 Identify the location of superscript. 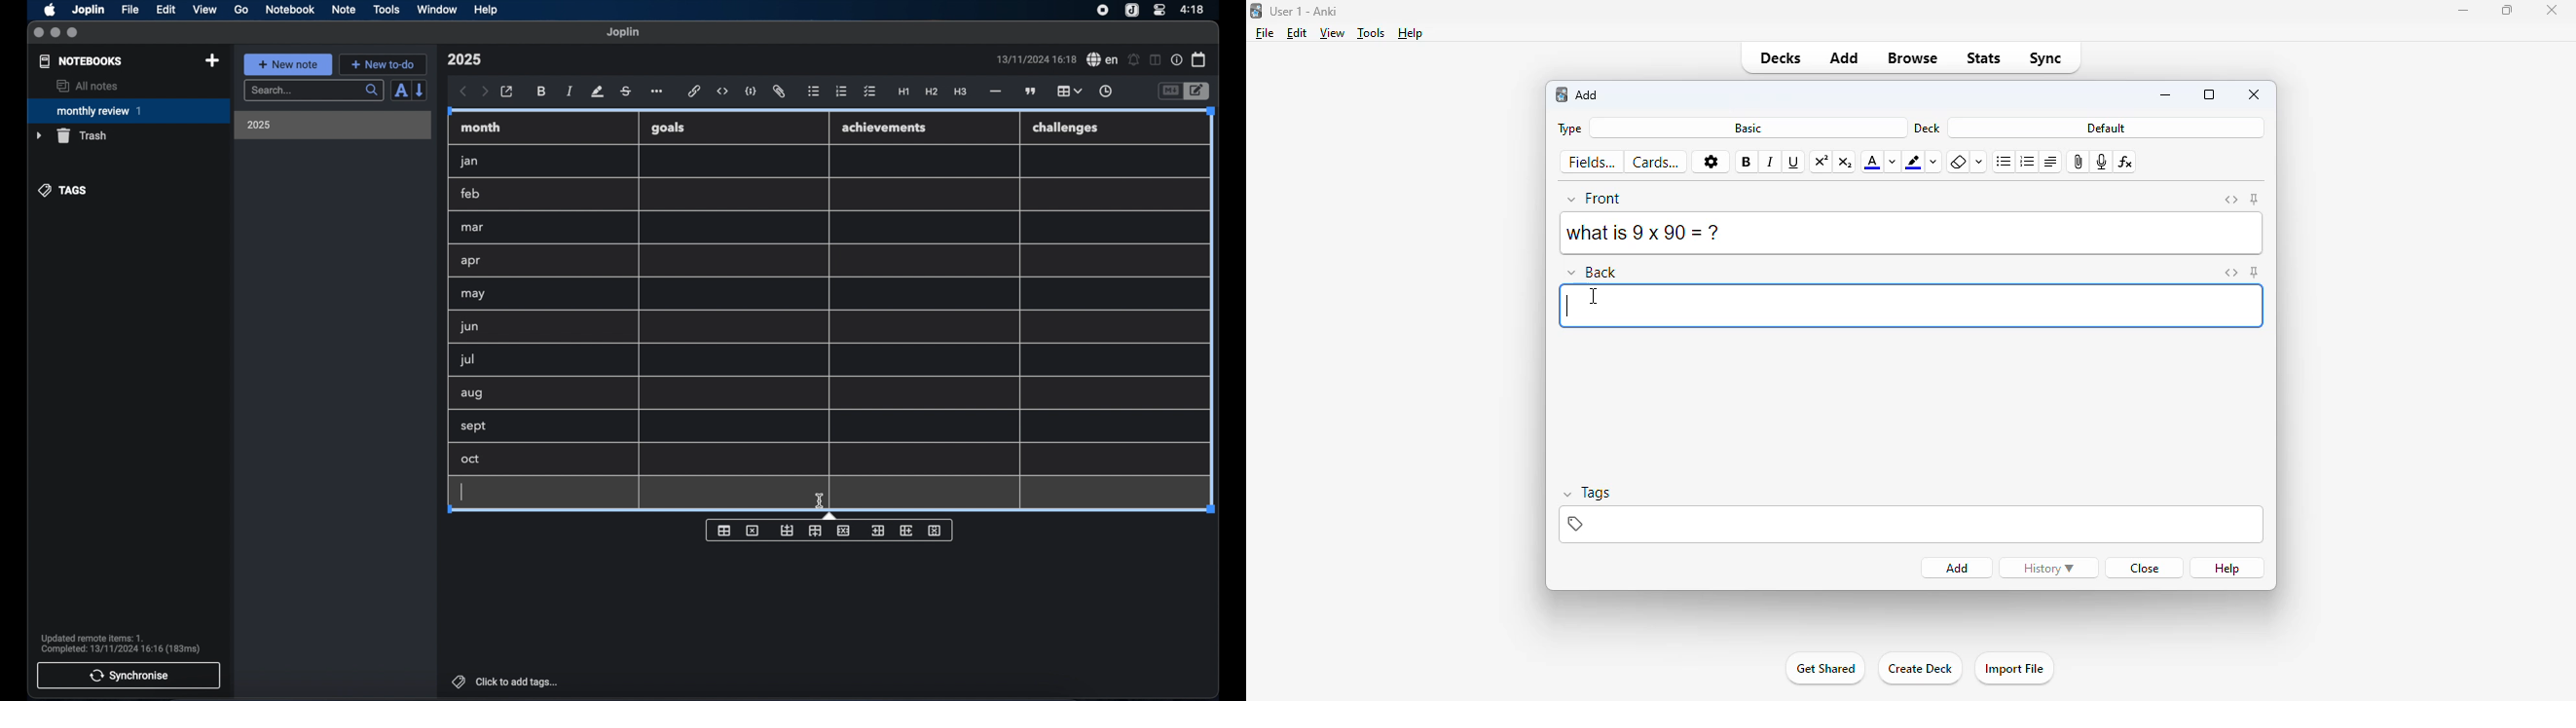
(1822, 161).